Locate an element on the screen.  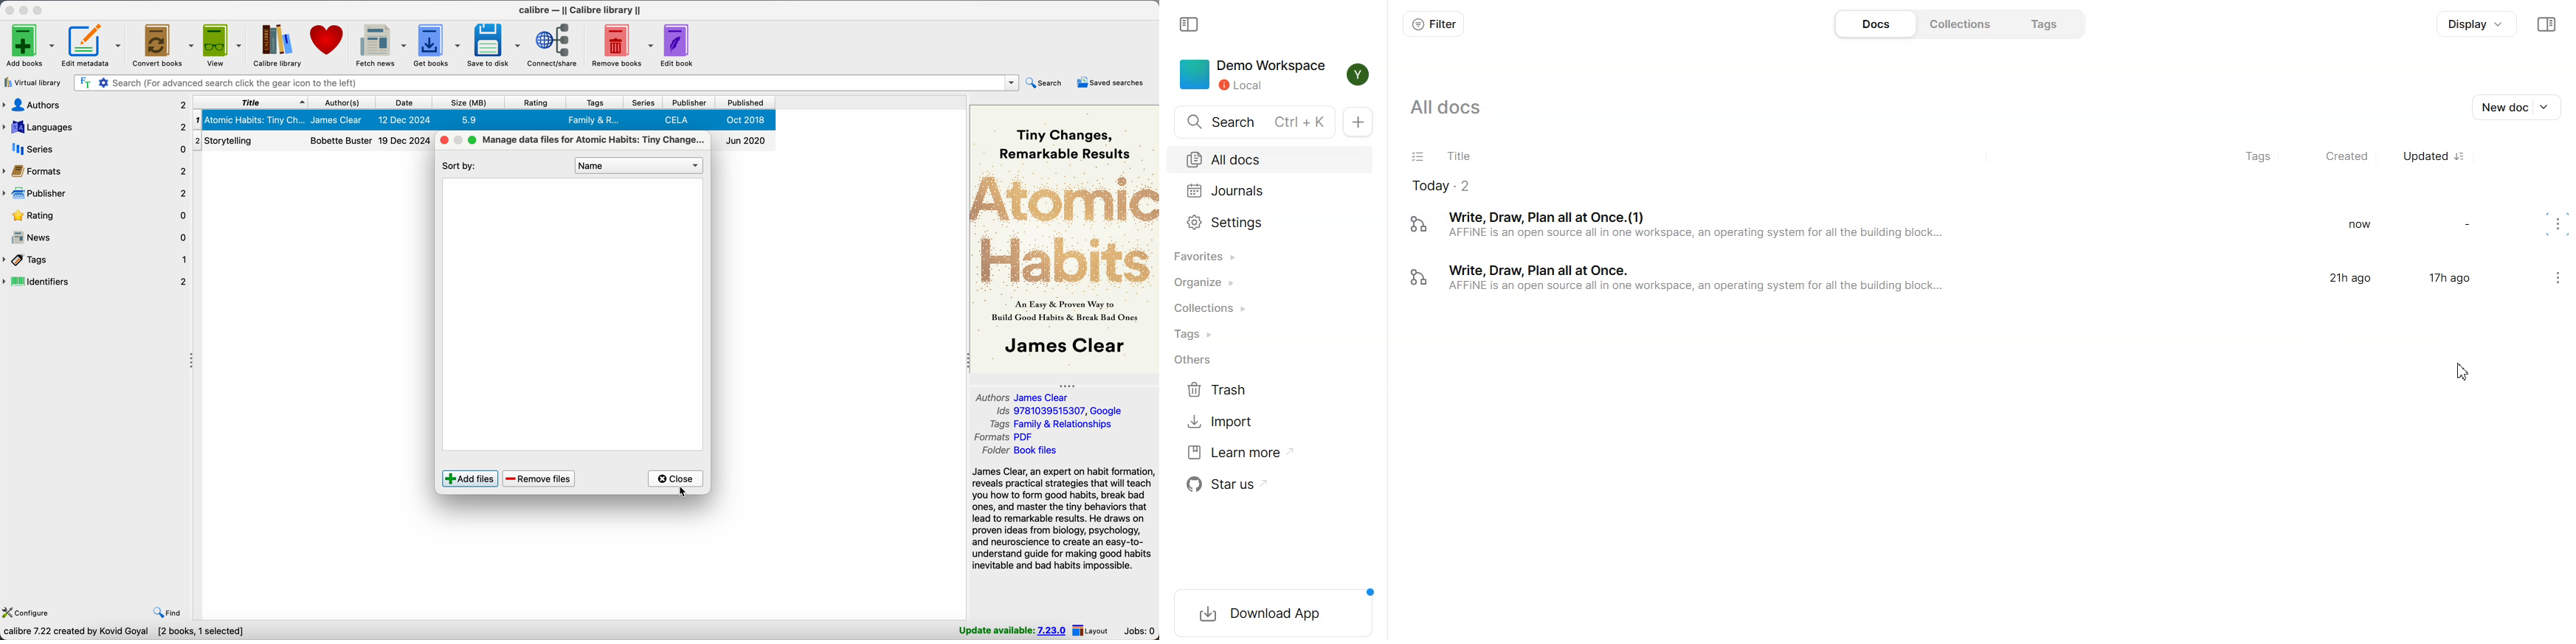
search is located at coordinates (1047, 82).